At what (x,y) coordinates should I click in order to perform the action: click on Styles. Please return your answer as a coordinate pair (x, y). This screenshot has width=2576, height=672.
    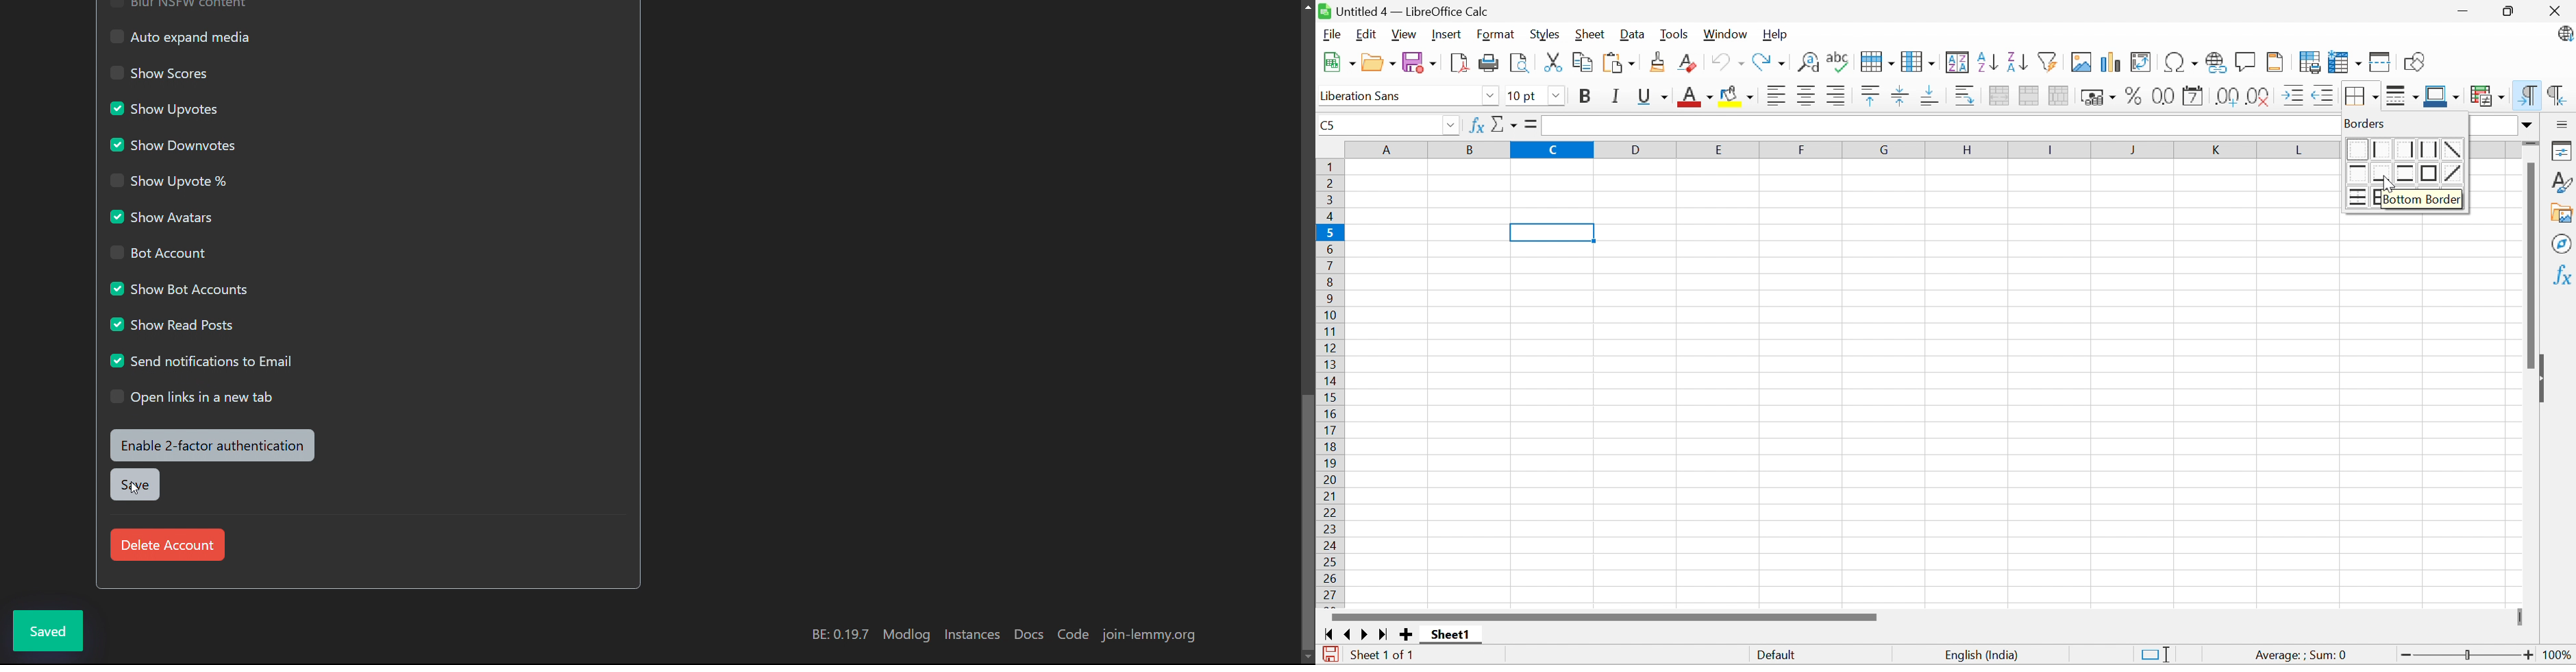
    Looking at the image, I should click on (2563, 181).